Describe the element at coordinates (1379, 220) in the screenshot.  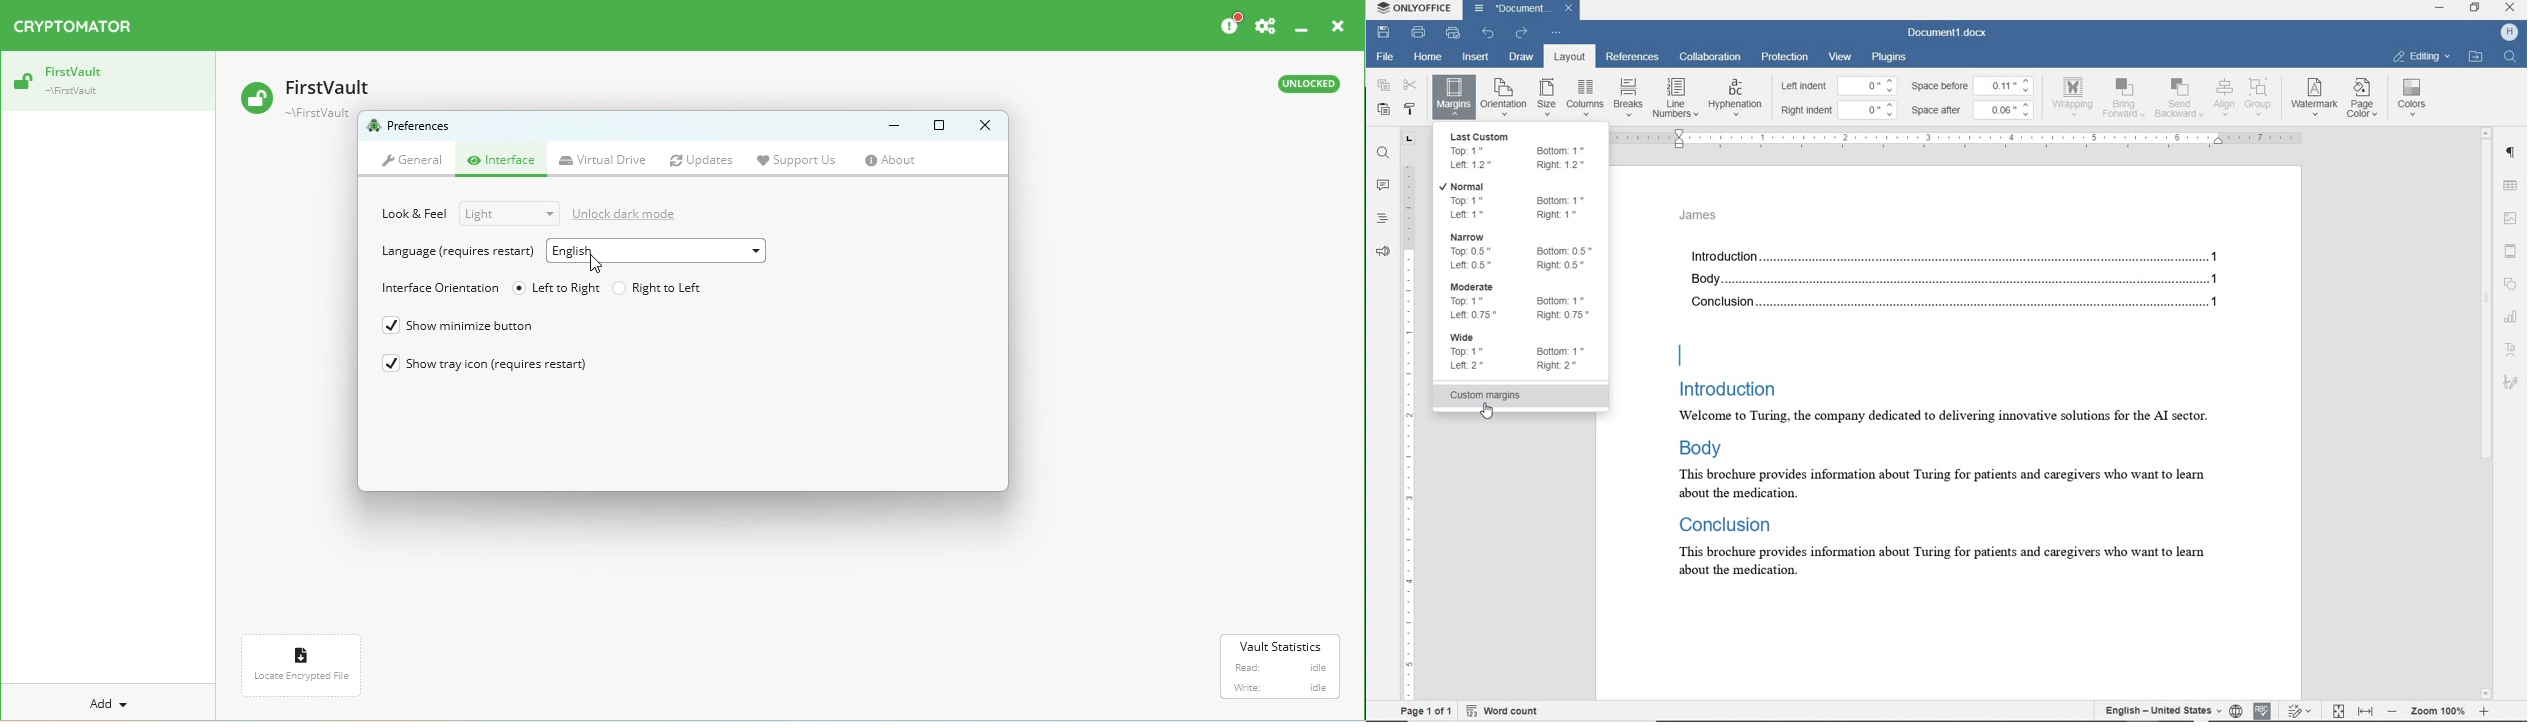
I see `headings` at that location.